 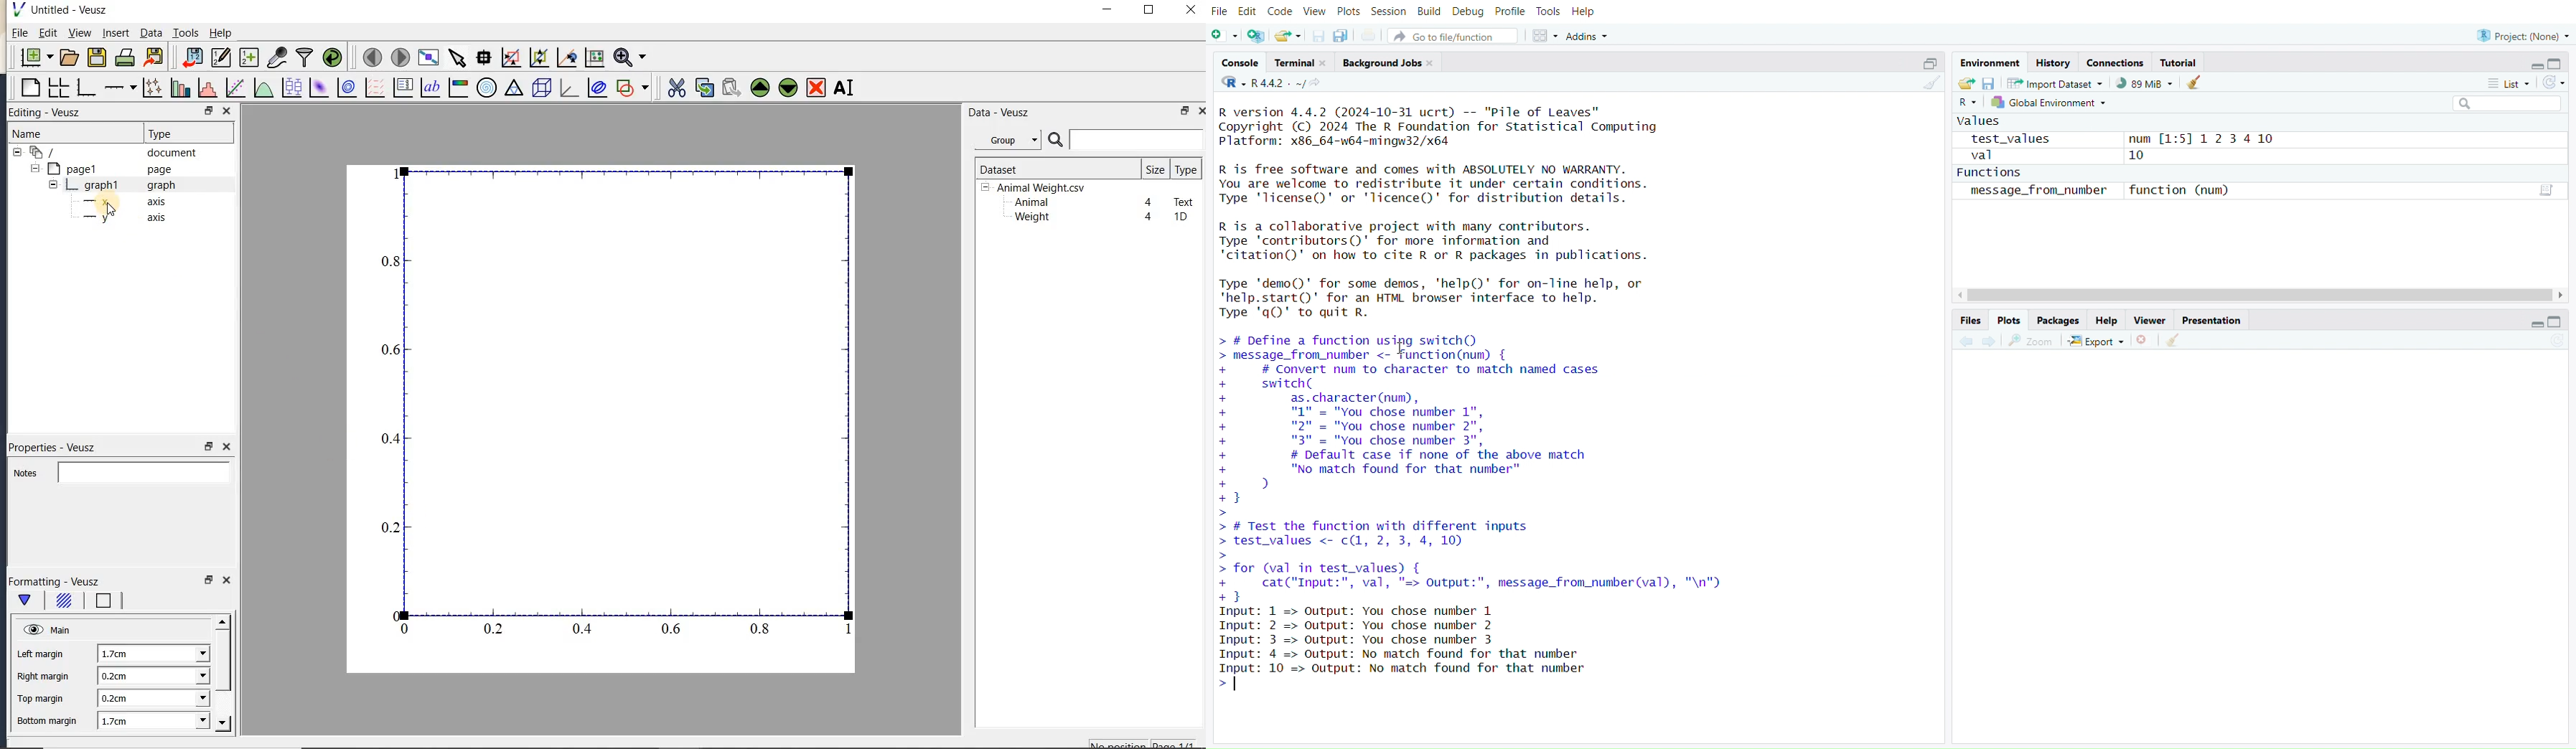 What do you see at coordinates (2059, 318) in the screenshot?
I see `Packages` at bounding box center [2059, 318].